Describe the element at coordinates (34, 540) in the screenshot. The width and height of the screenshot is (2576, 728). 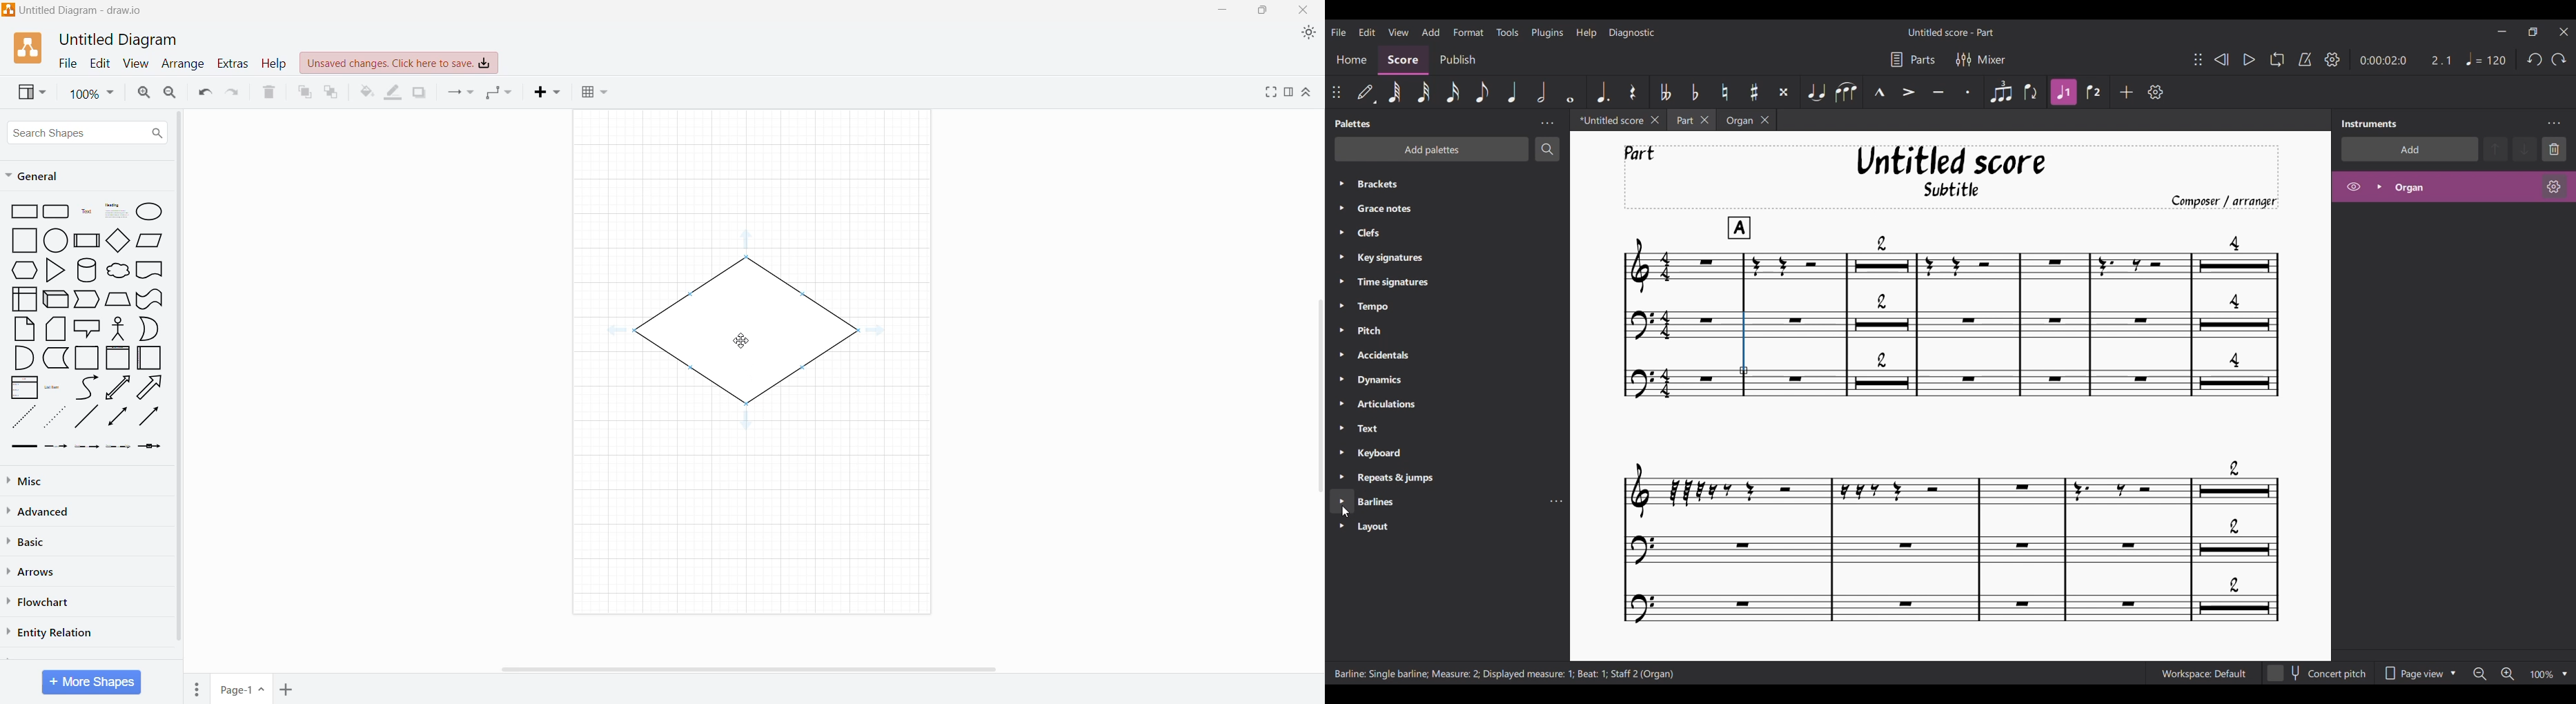
I see `Basic` at that location.